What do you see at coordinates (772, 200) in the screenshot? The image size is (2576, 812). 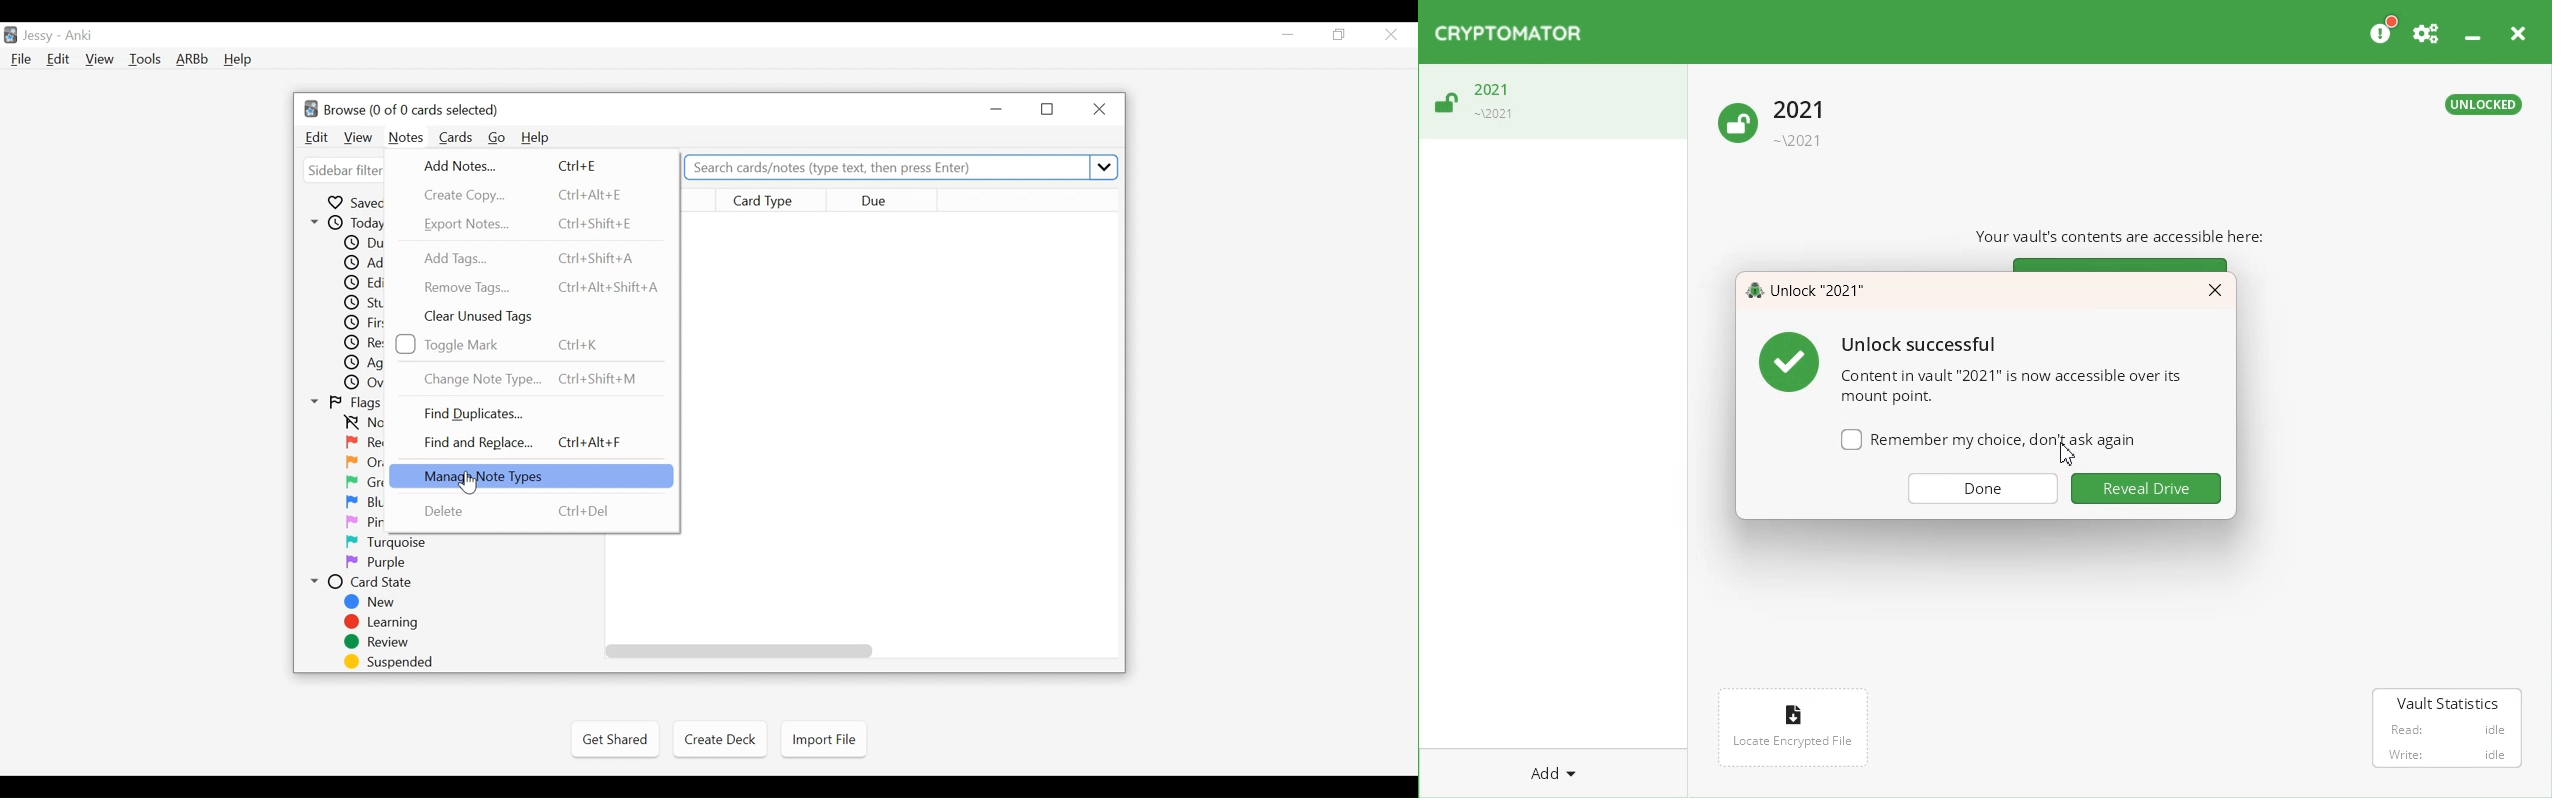 I see `Card Type` at bounding box center [772, 200].